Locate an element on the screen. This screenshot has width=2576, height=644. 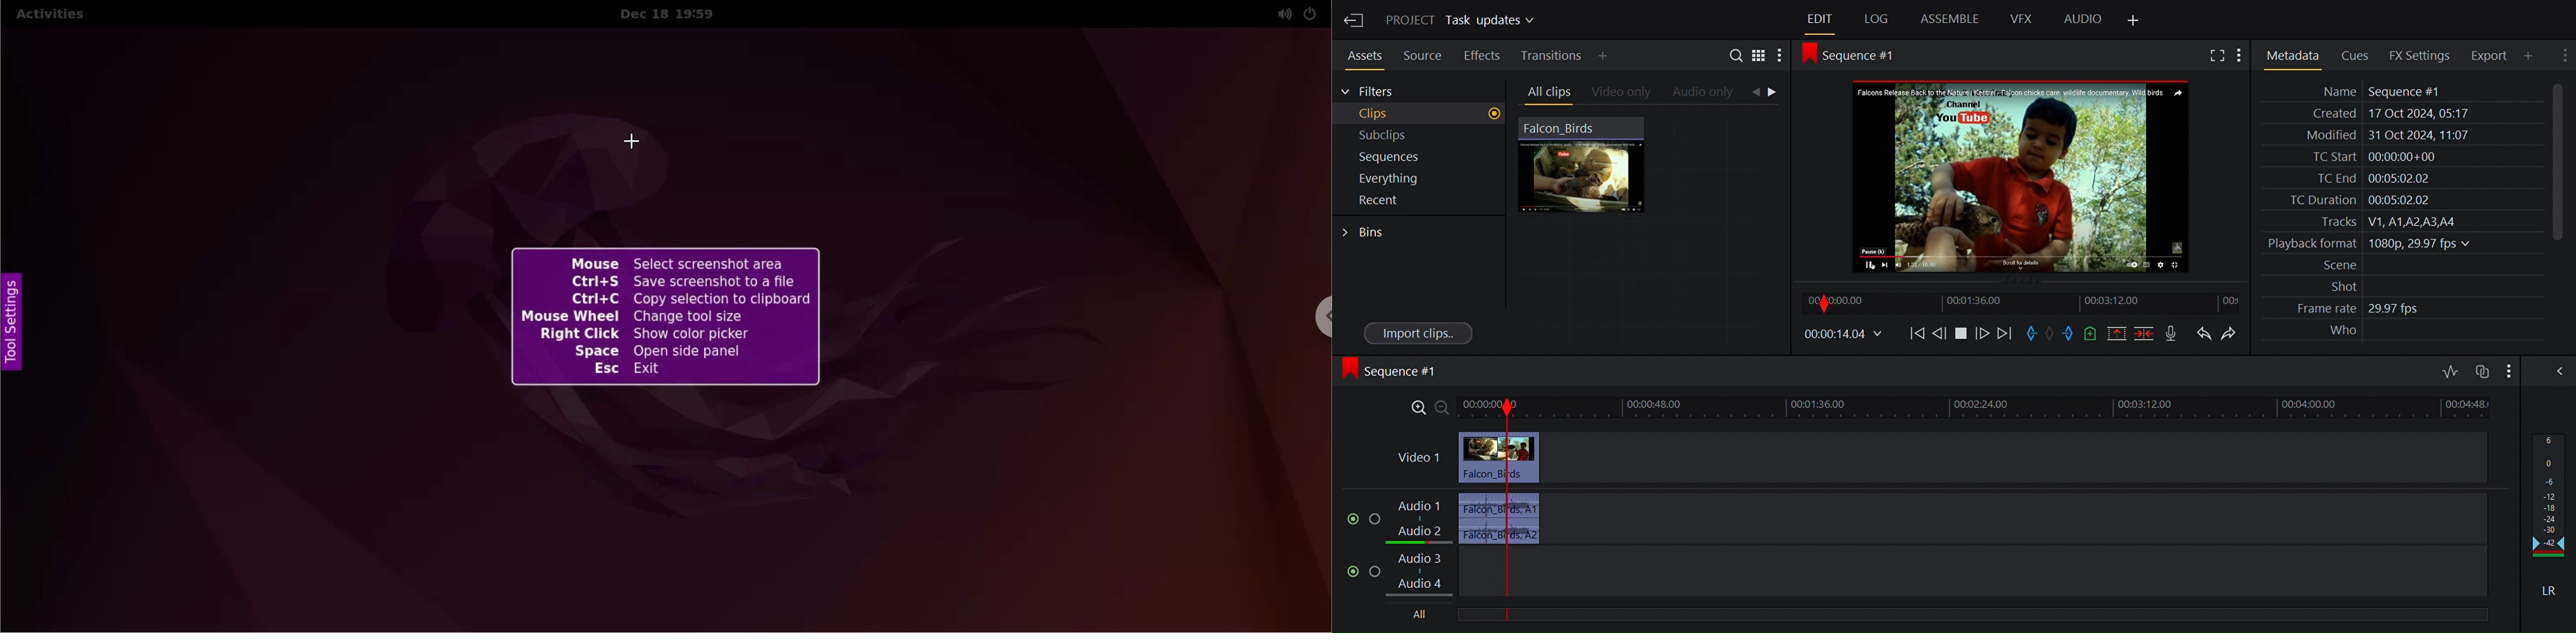
Timeline indicator is located at coordinates (1505, 505).